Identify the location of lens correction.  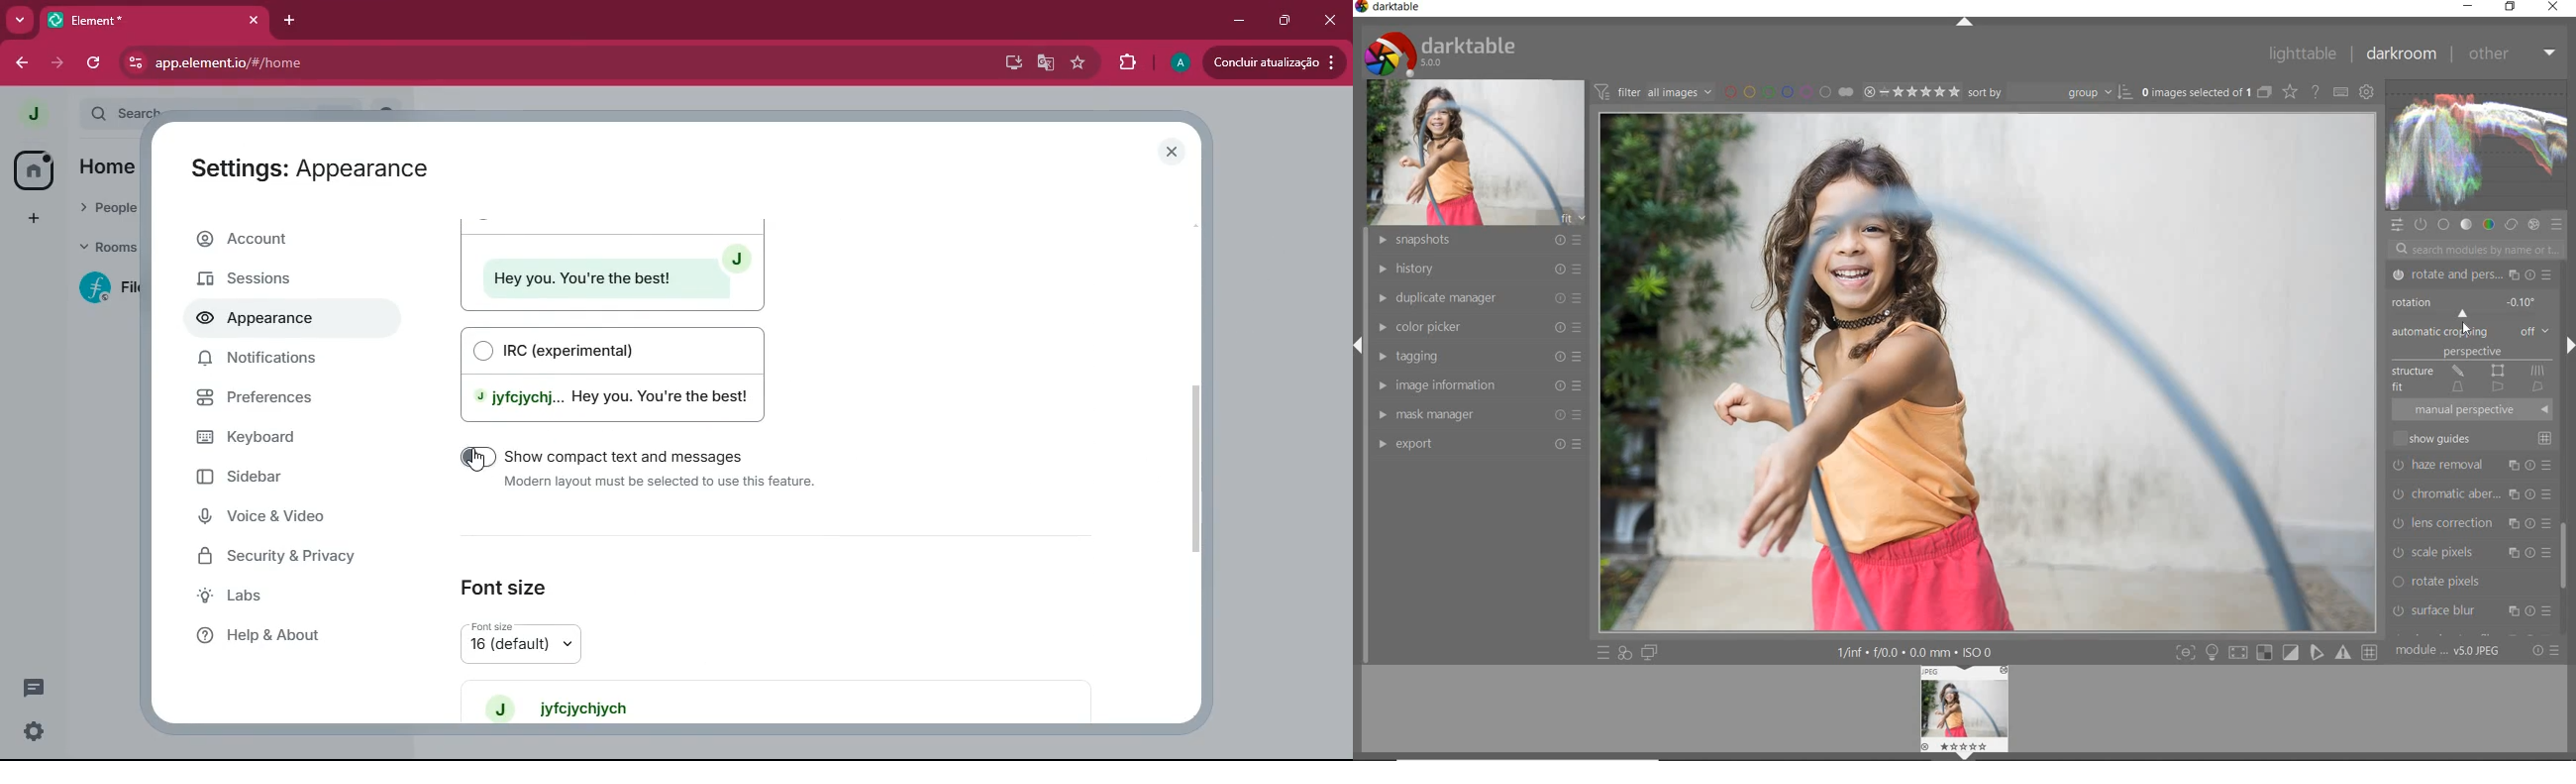
(2472, 521).